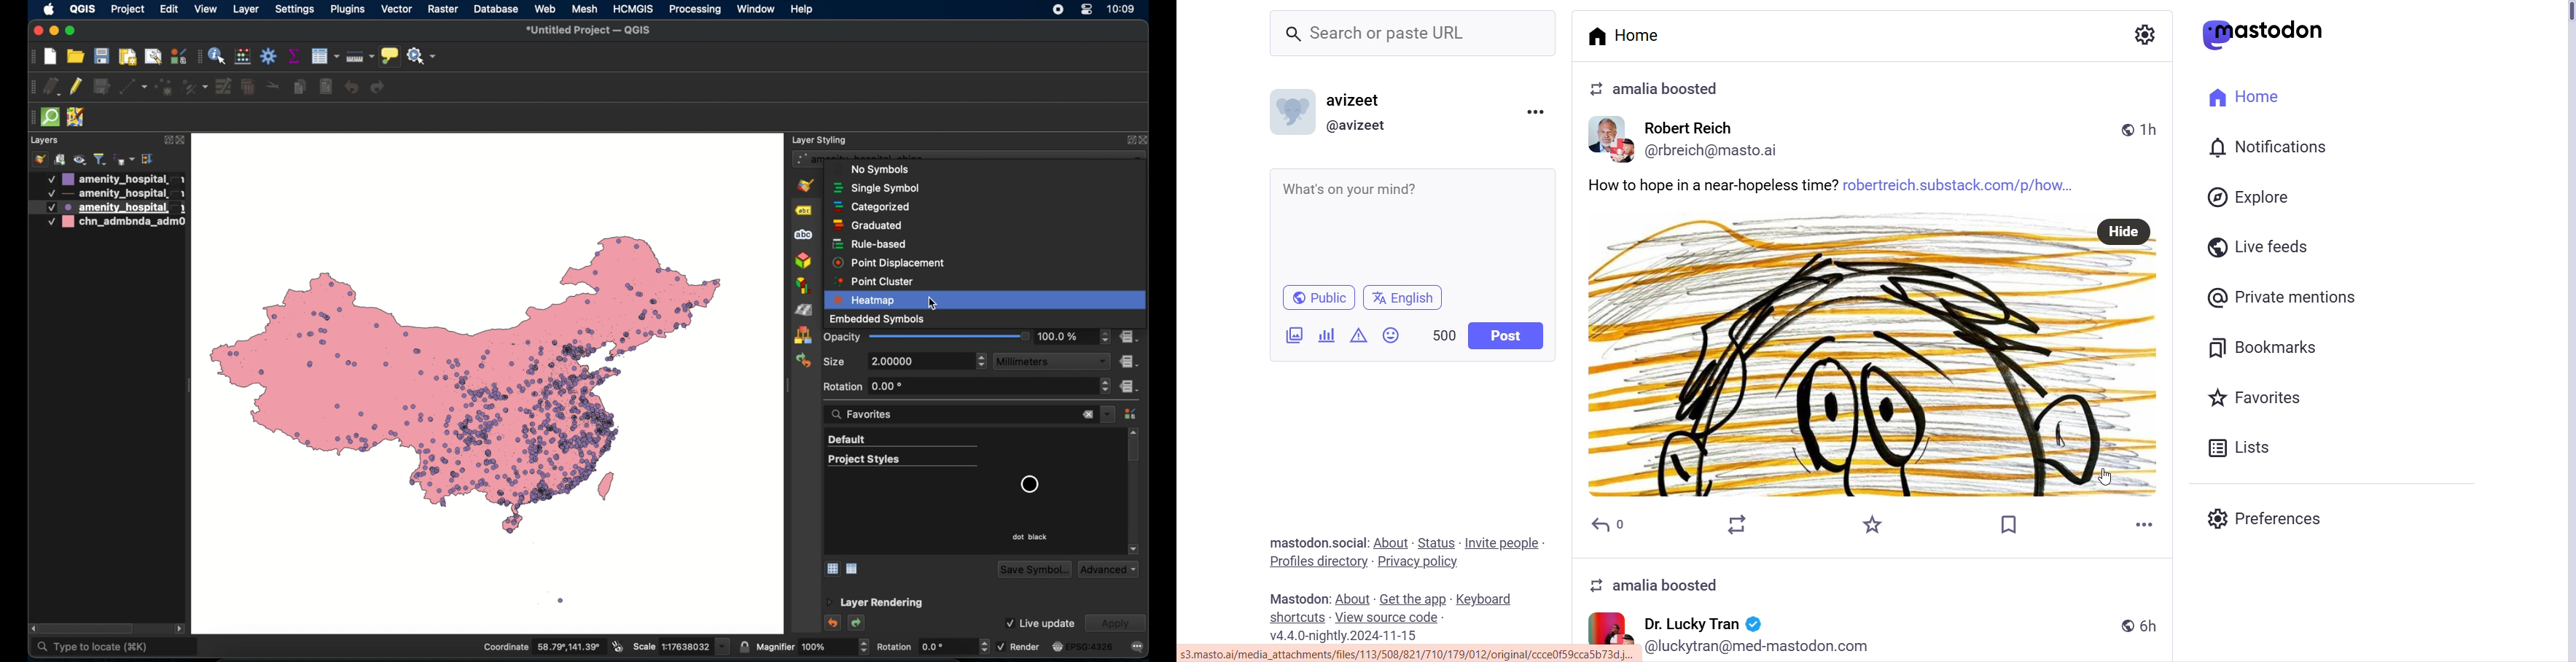  What do you see at coordinates (871, 244) in the screenshot?
I see `rule based` at bounding box center [871, 244].